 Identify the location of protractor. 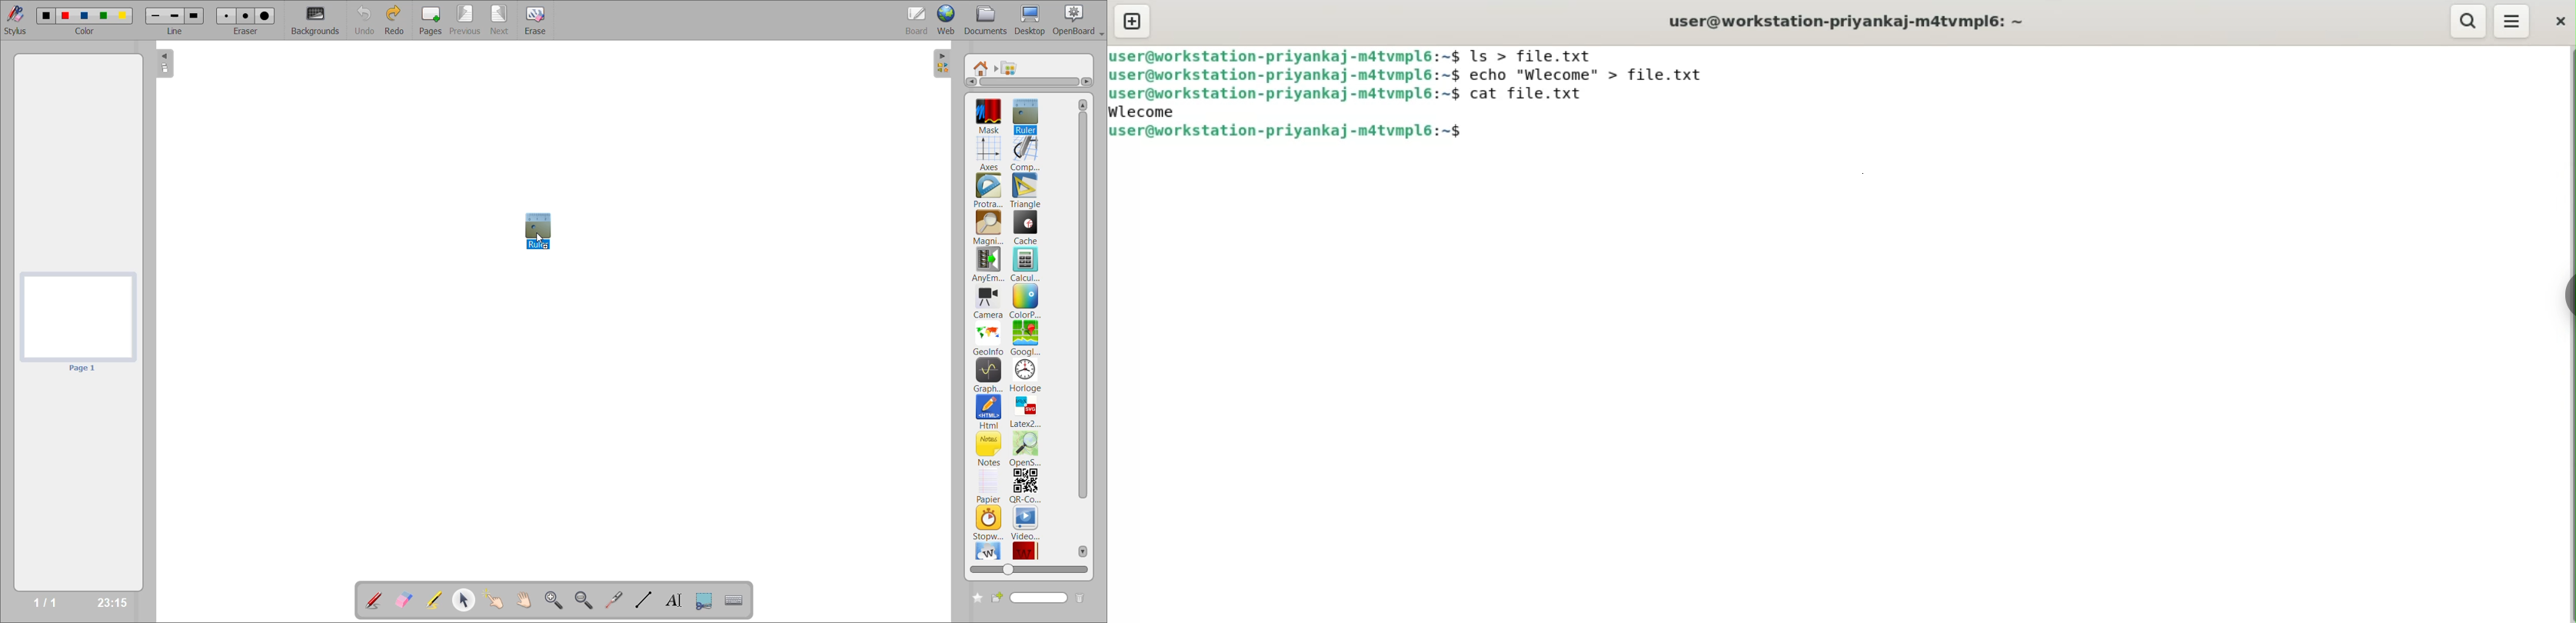
(988, 192).